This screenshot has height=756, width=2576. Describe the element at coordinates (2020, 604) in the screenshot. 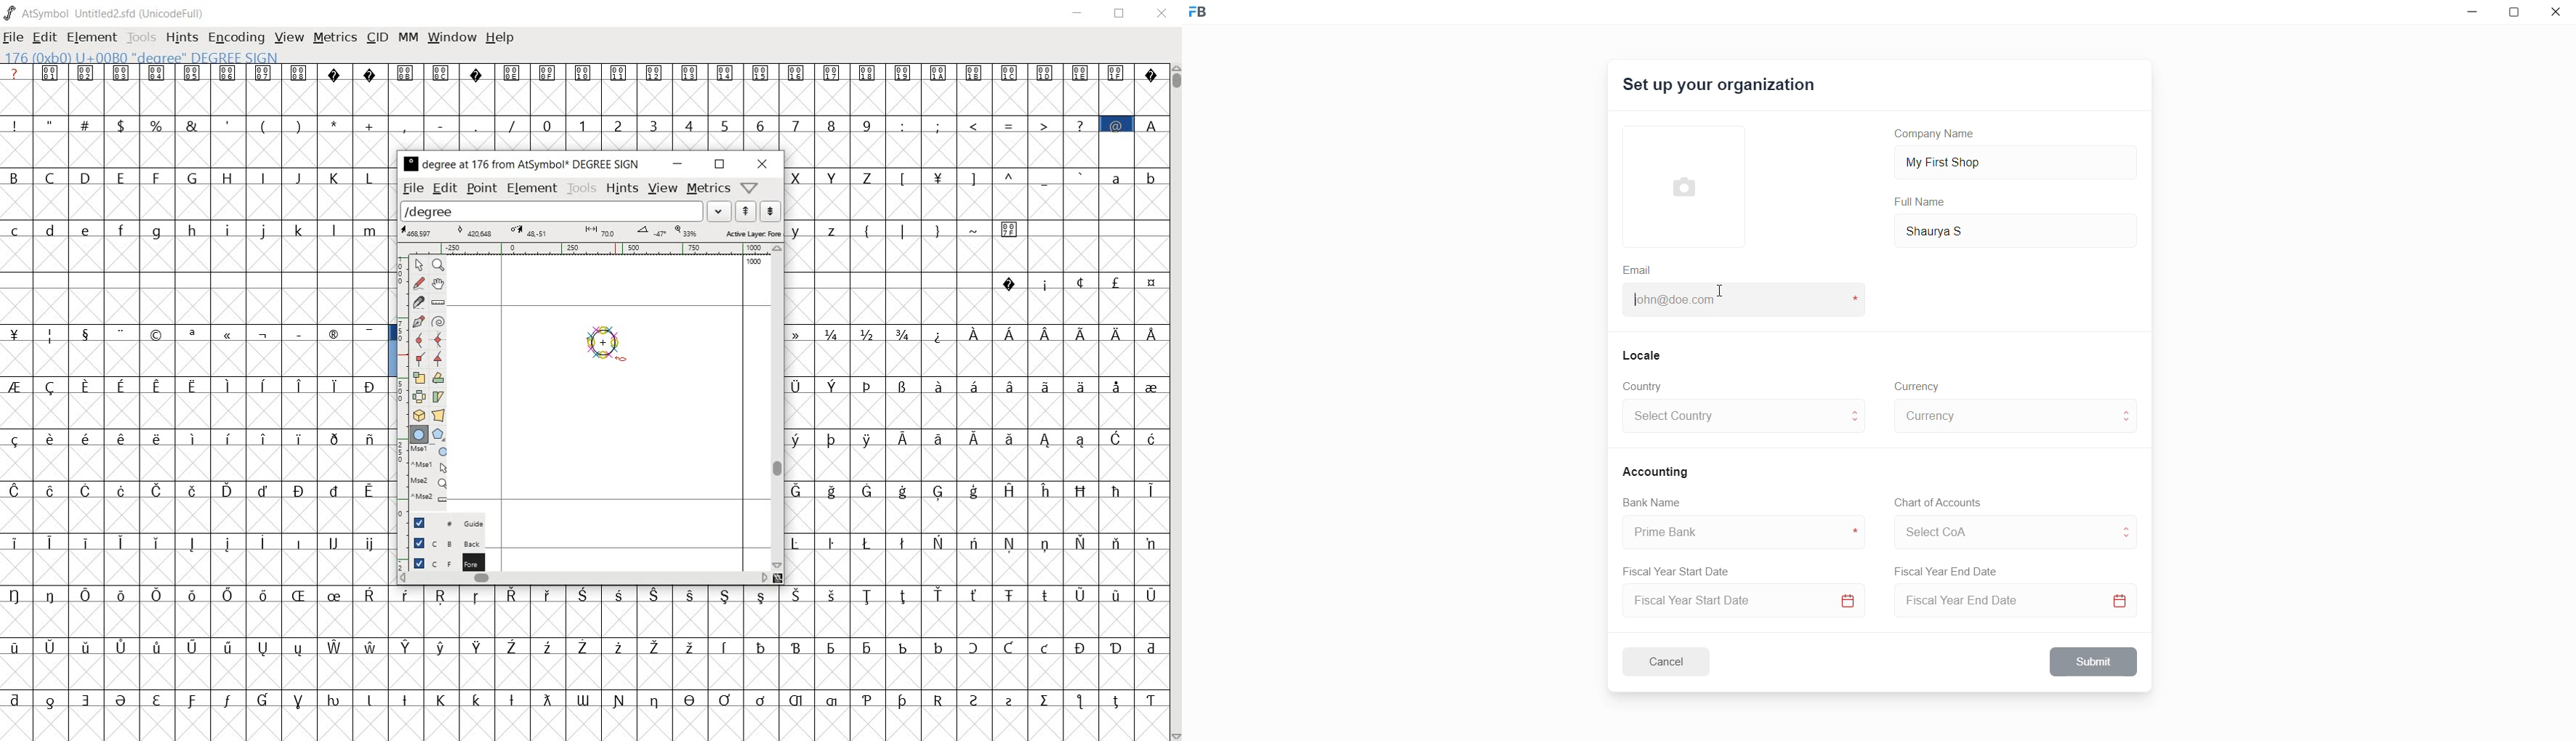

I see `Select Fiscal Year End Date` at that location.